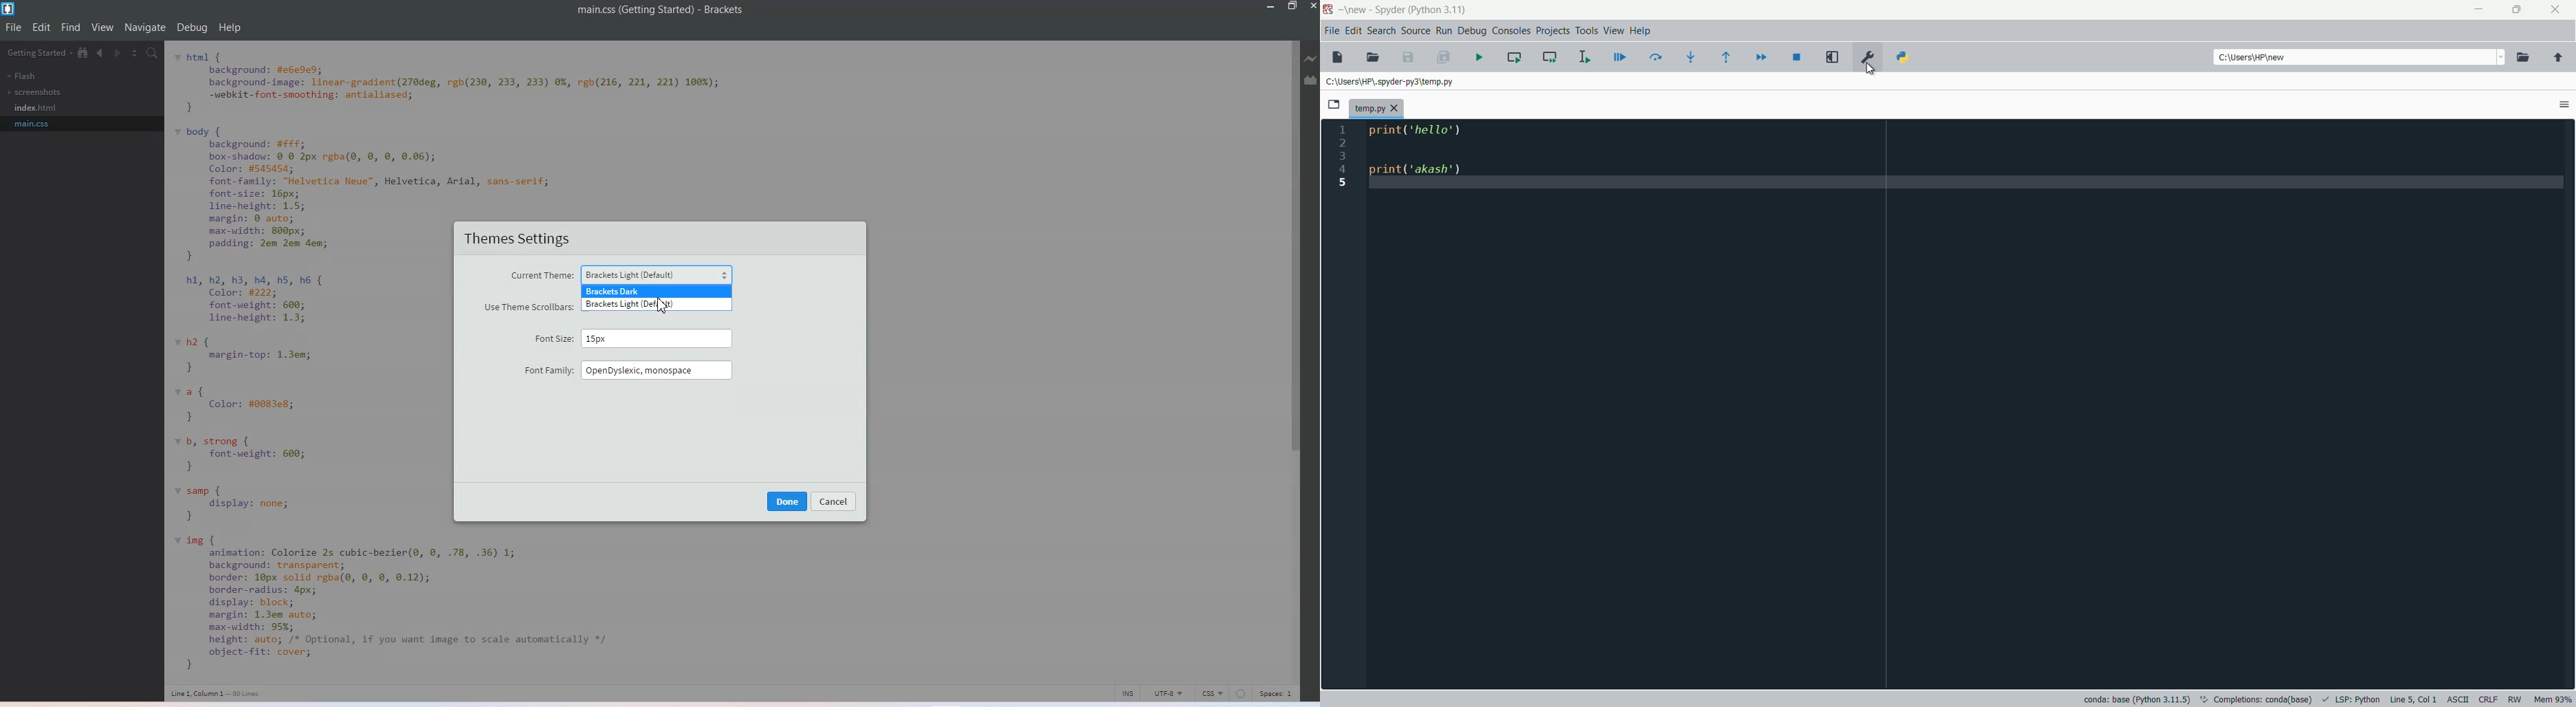 This screenshot has width=2576, height=728. What do you see at coordinates (1472, 30) in the screenshot?
I see `debug menu` at bounding box center [1472, 30].